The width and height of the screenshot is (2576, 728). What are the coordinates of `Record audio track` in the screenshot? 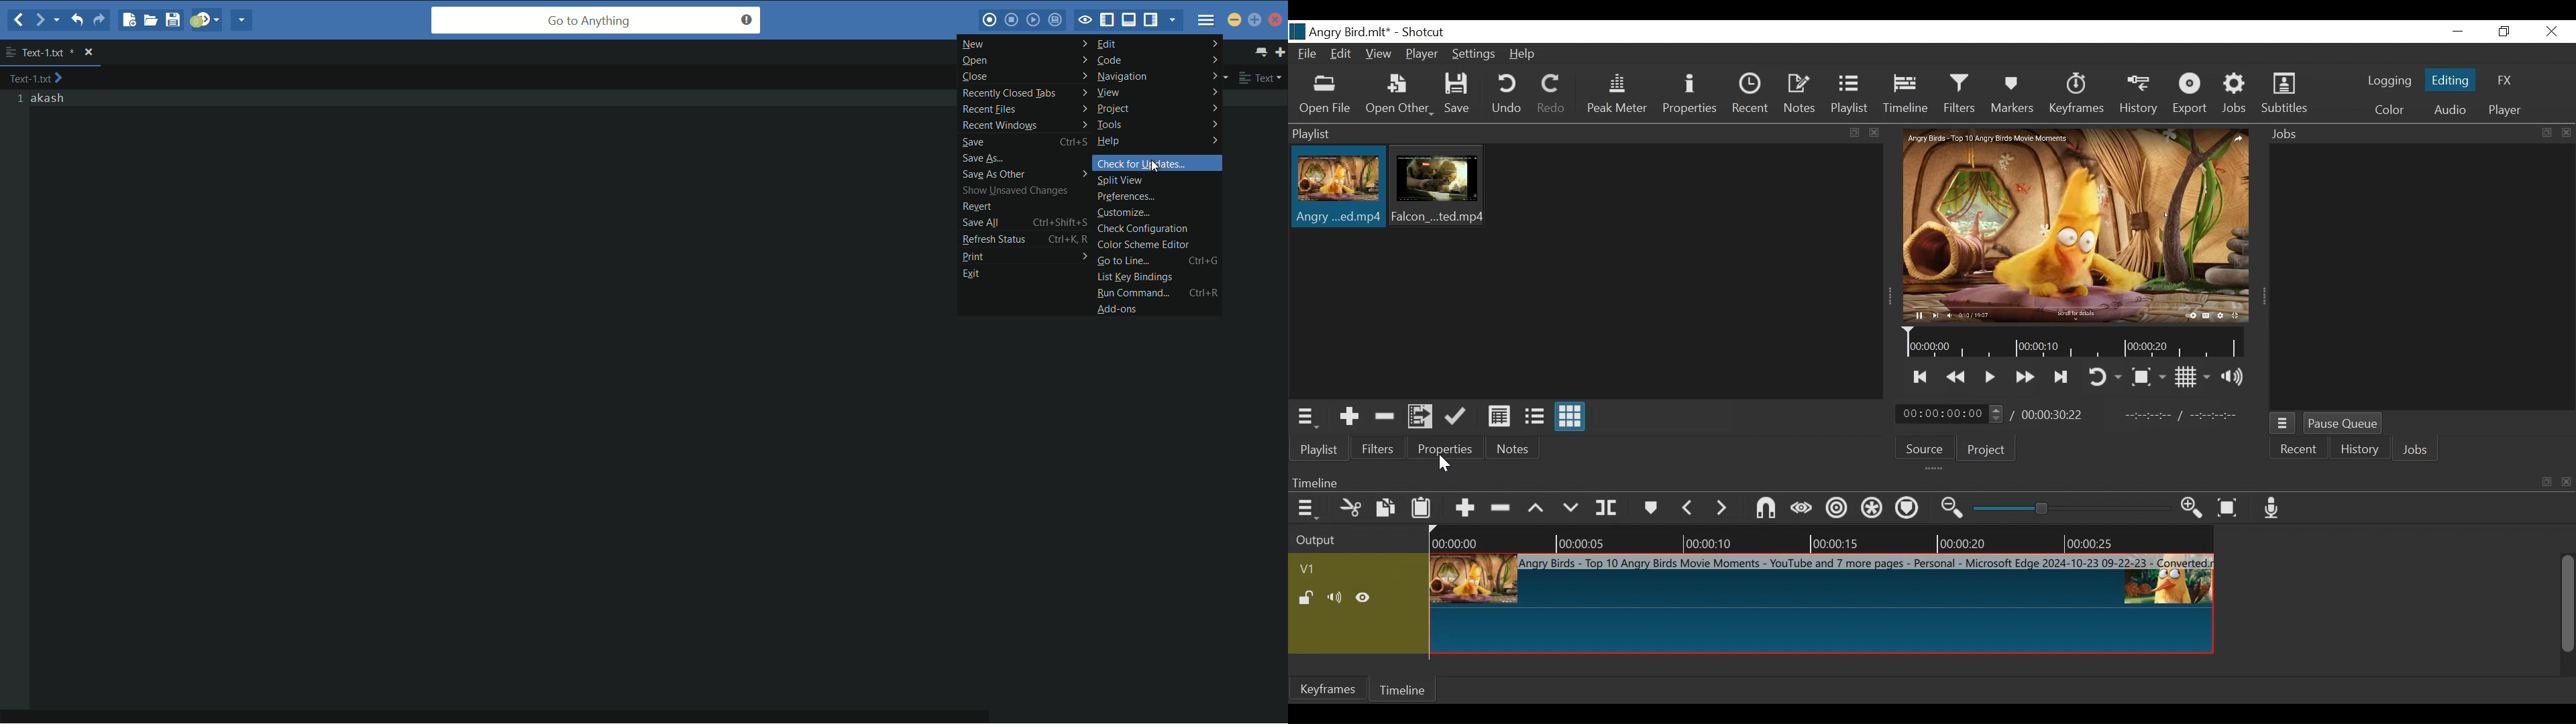 It's located at (2273, 509).